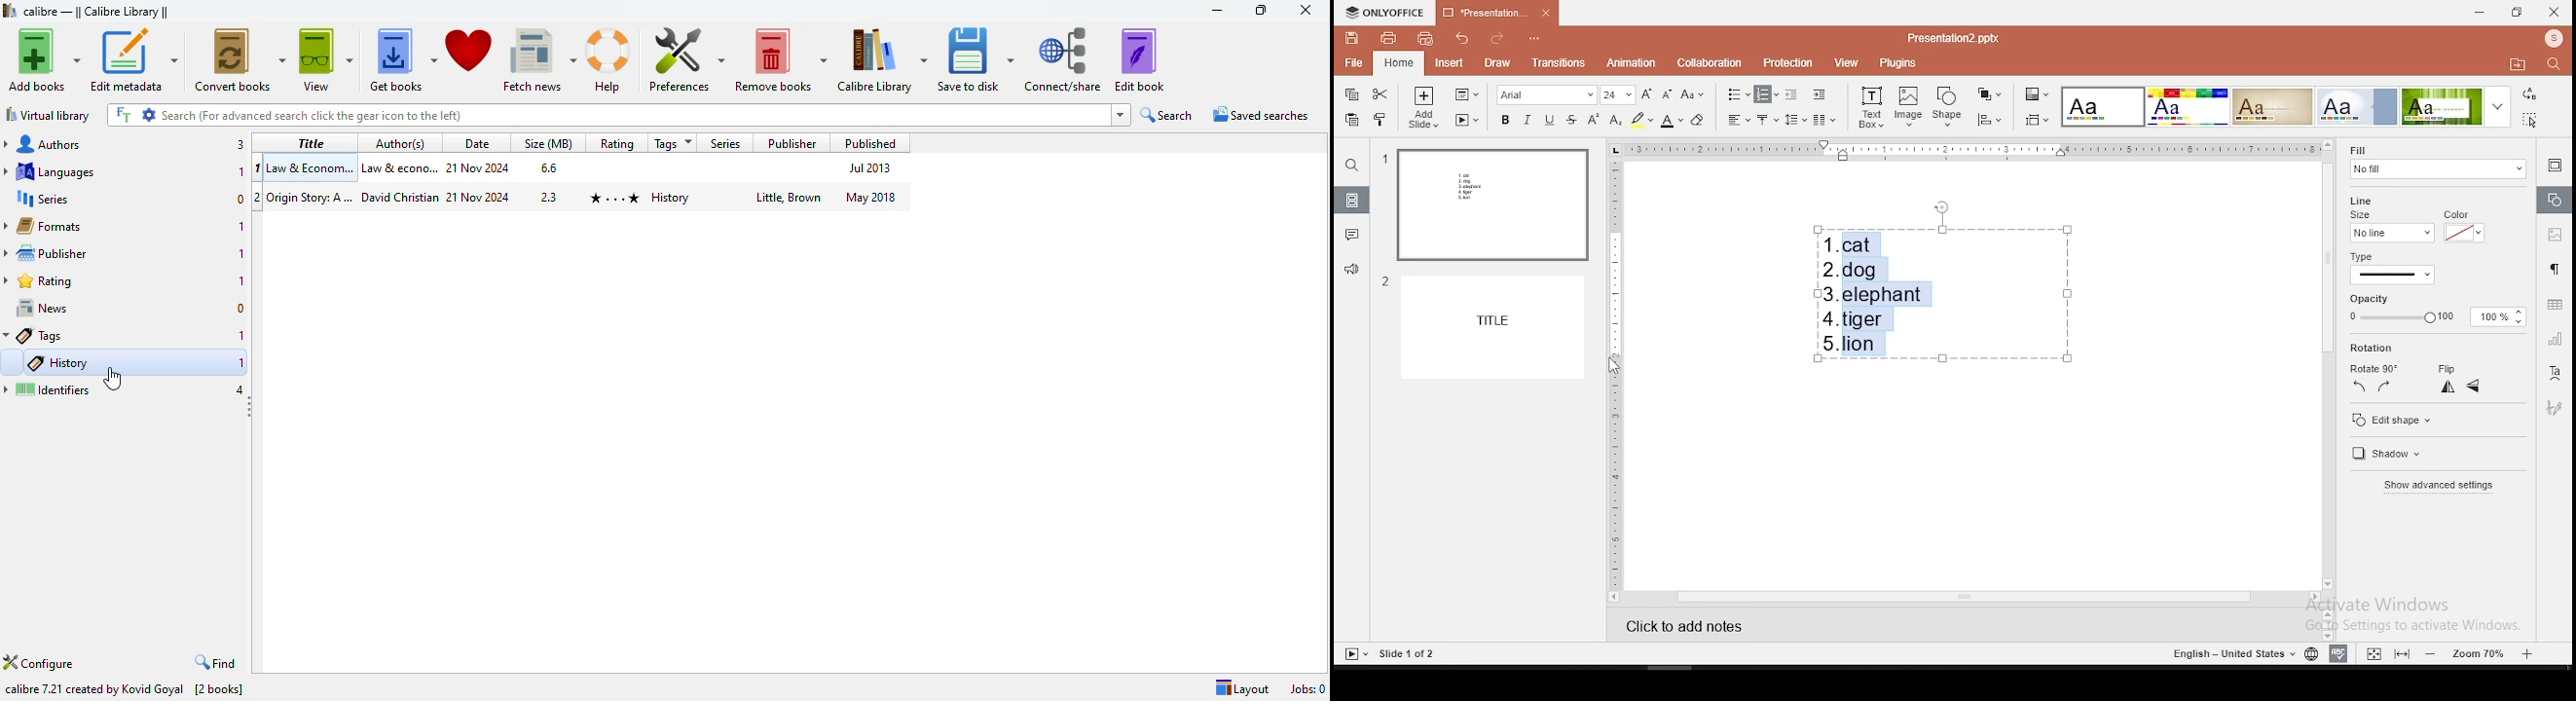  What do you see at coordinates (2515, 64) in the screenshot?
I see `open file location` at bounding box center [2515, 64].